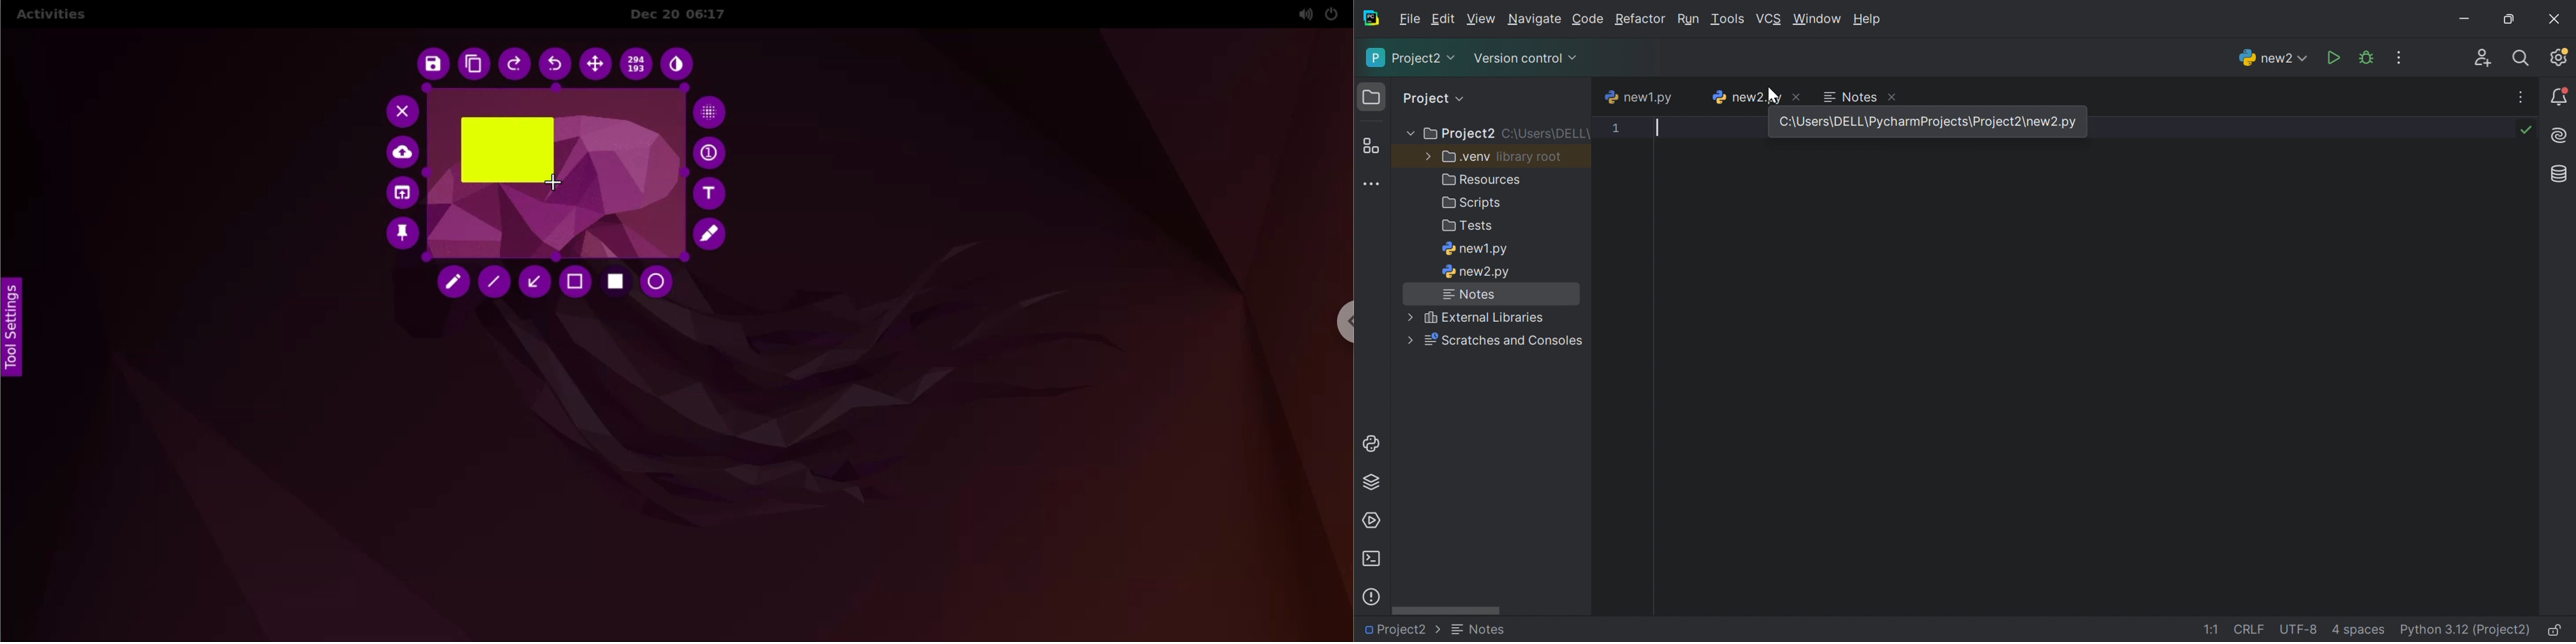  Describe the element at coordinates (1408, 133) in the screenshot. I see `More` at that location.